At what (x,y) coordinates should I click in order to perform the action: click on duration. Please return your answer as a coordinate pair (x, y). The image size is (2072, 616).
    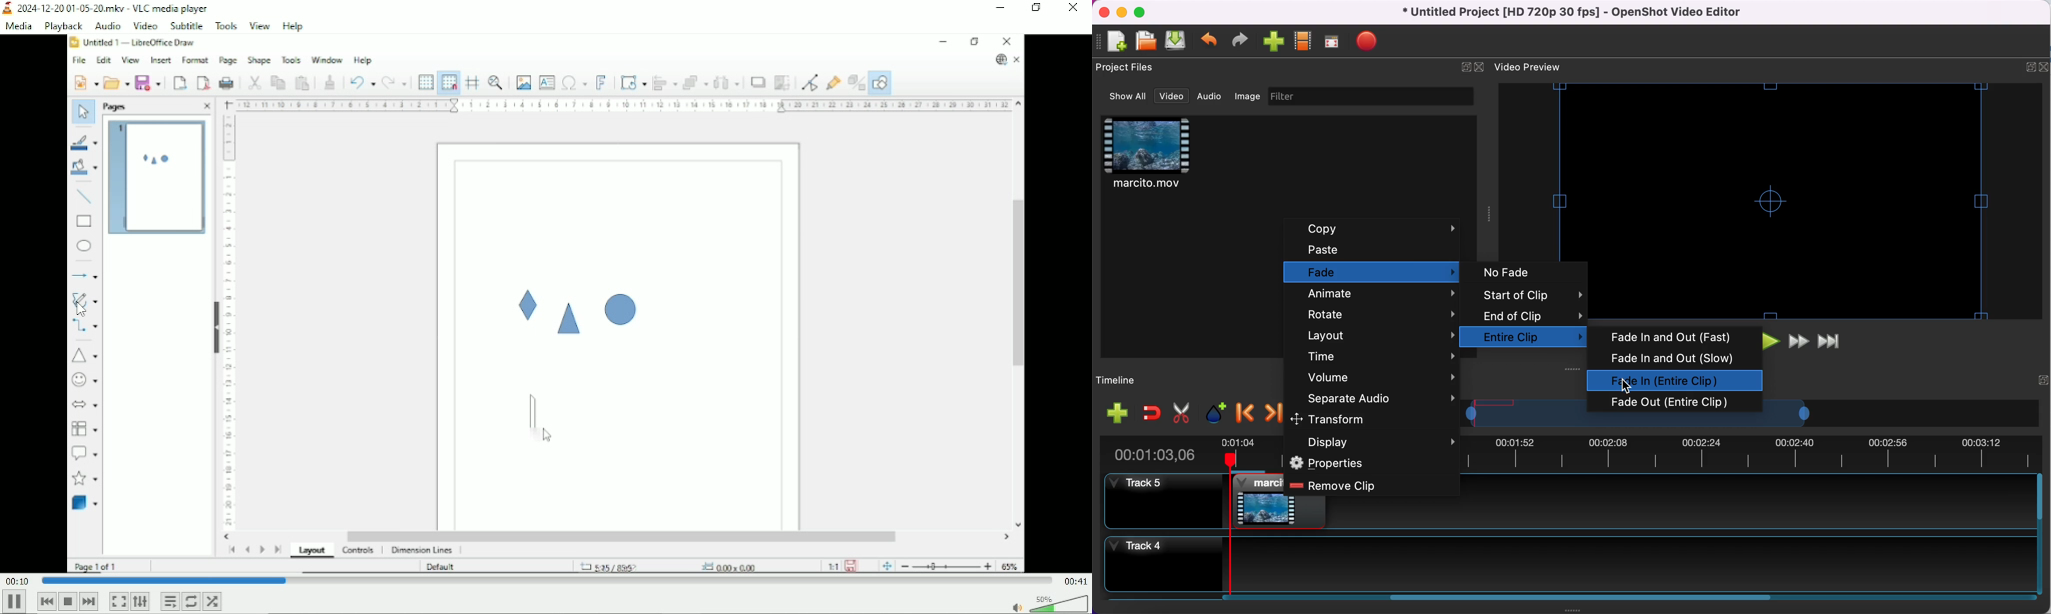
    Looking at the image, I should click on (1158, 455).